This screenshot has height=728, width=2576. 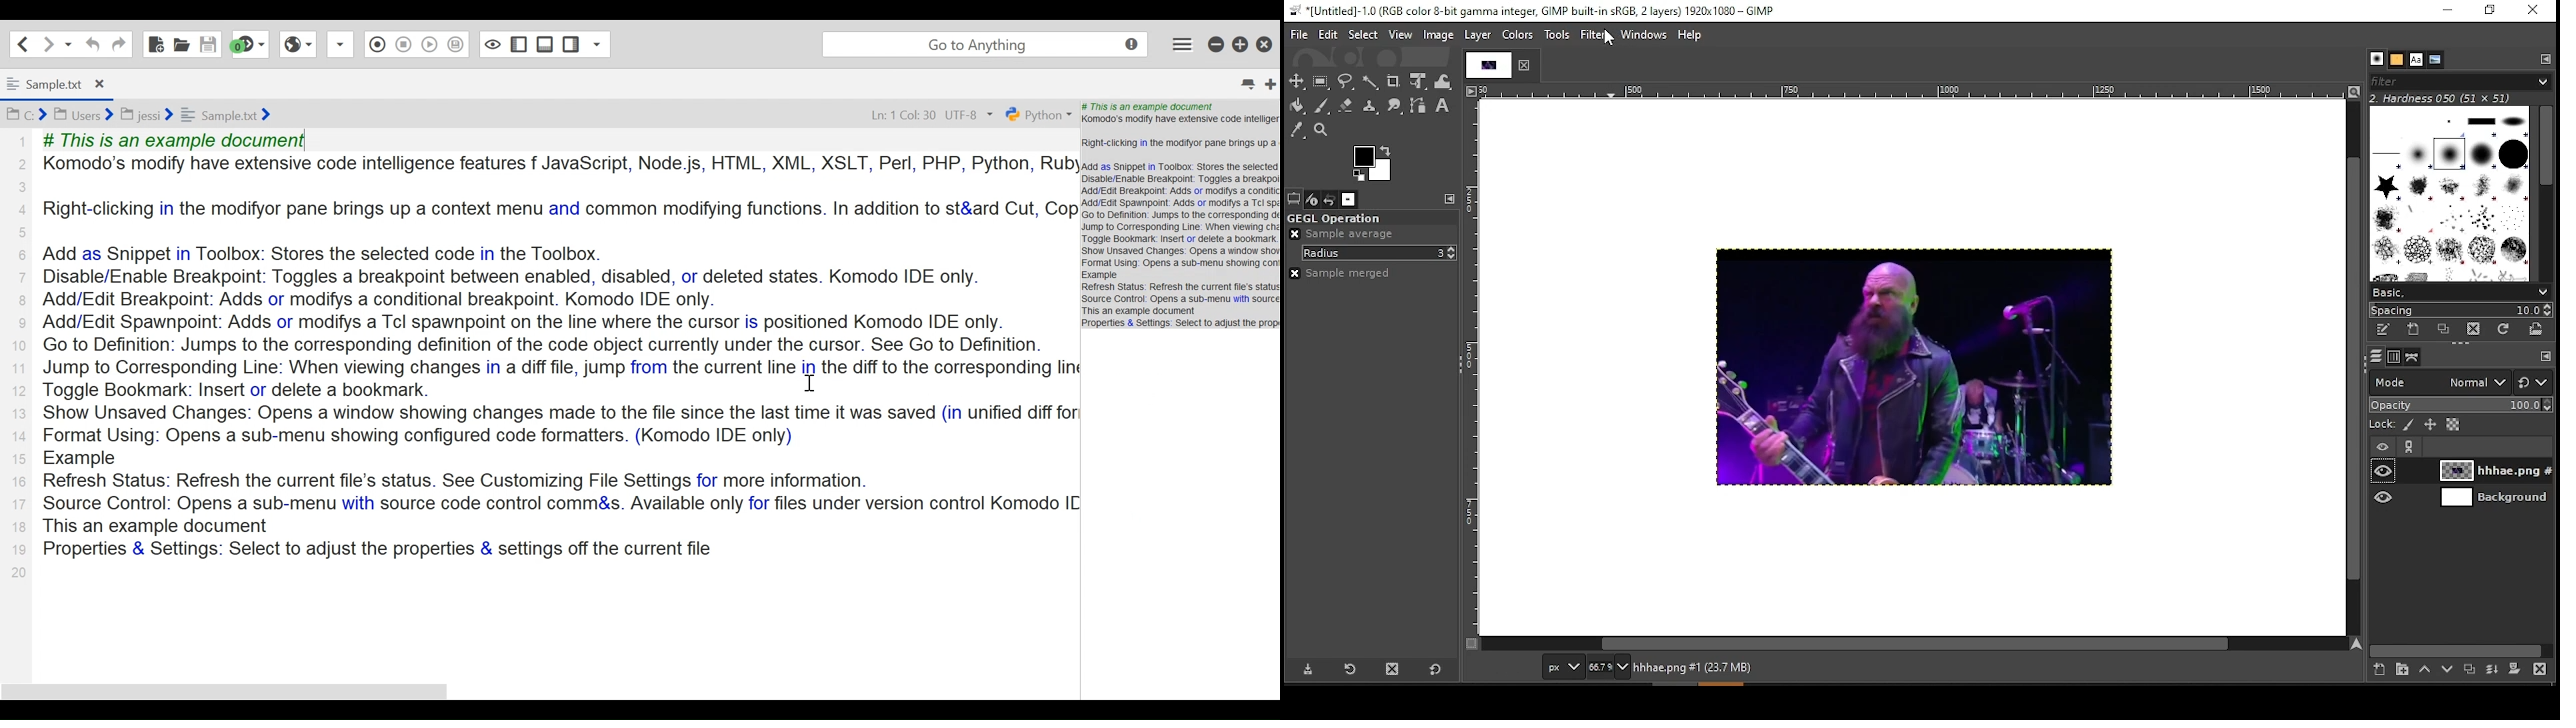 I want to click on configure this tab, so click(x=2546, y=61).